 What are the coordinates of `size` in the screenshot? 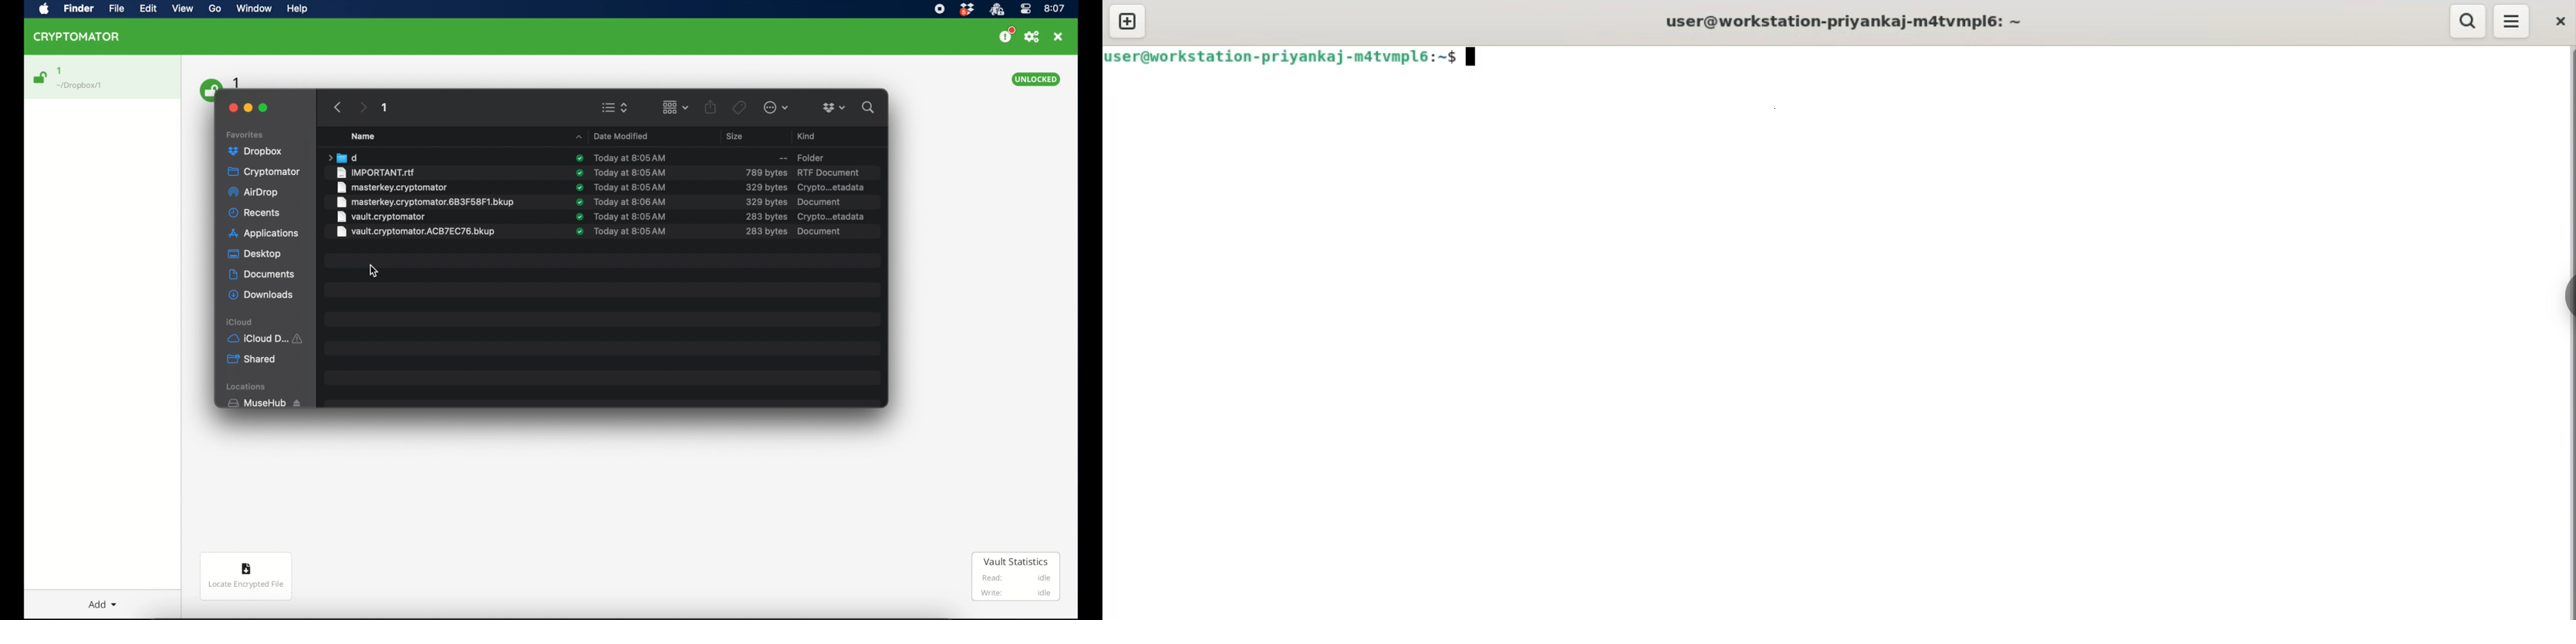 It's located at (766, 187).